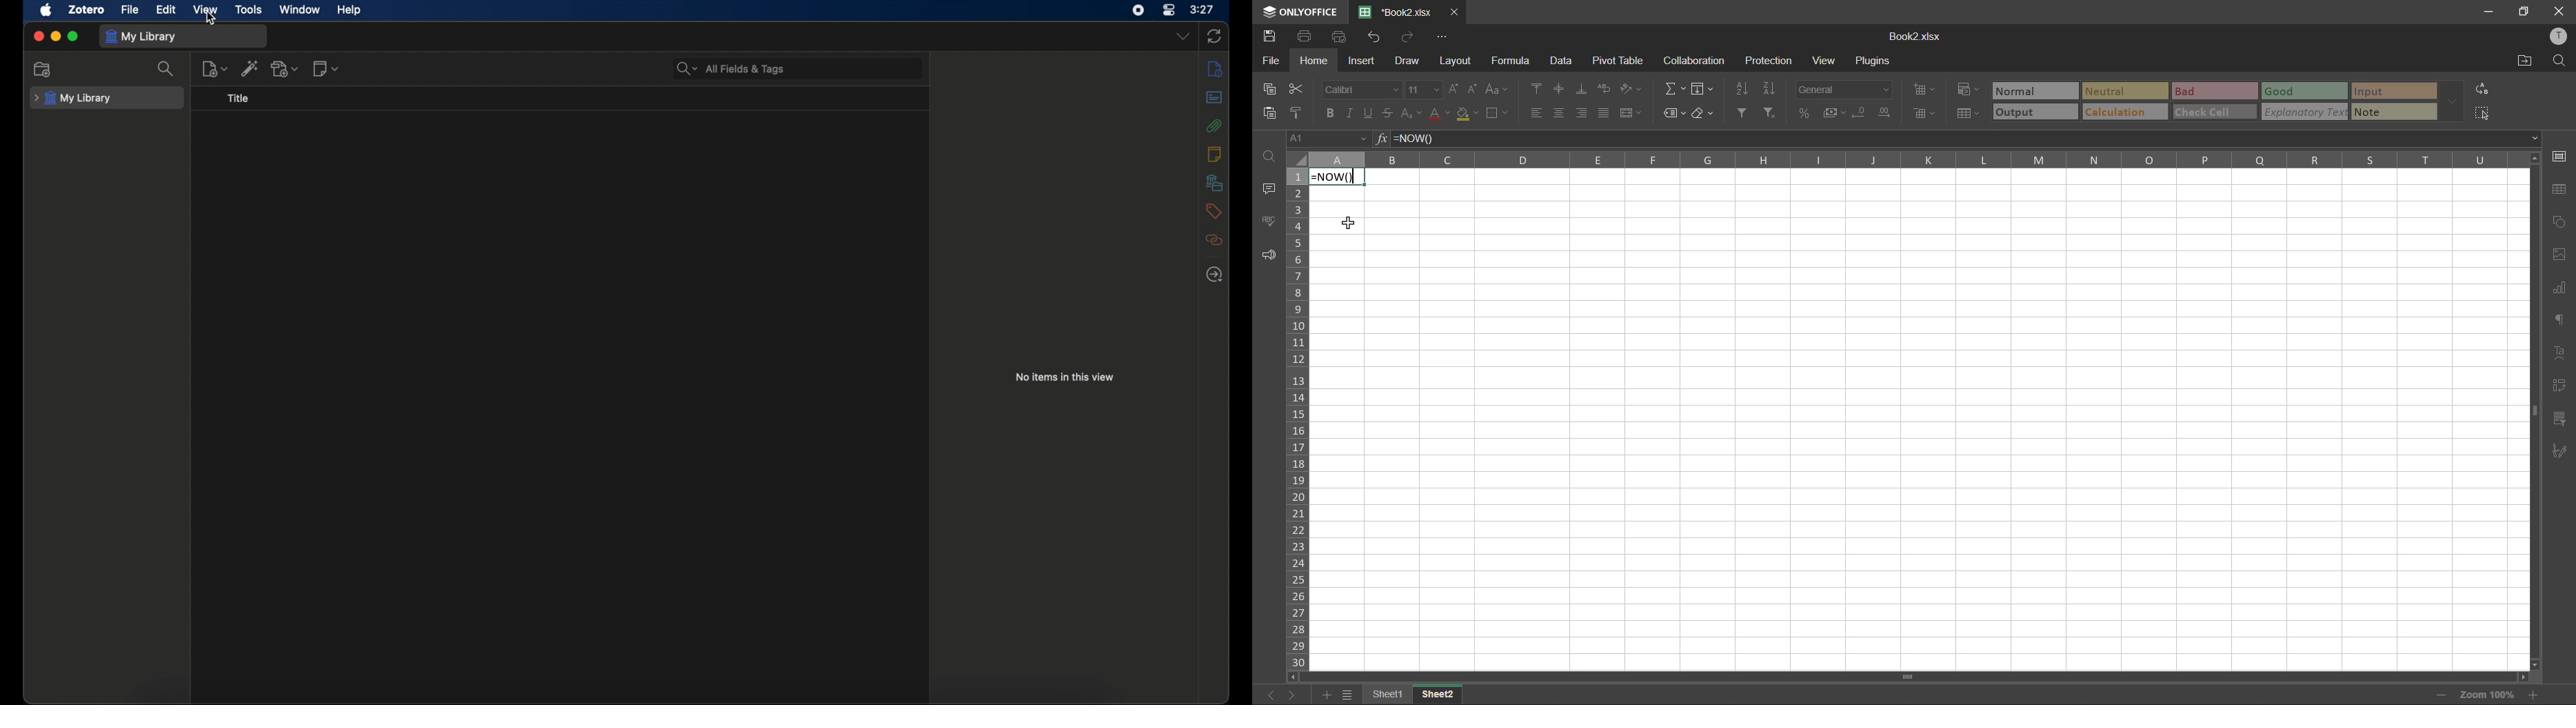 The image size is (2576, 728). What do you see at coordinates (1771, 111) in the screenshot?
I see `clear filter` at bounding box center [1771, 111].